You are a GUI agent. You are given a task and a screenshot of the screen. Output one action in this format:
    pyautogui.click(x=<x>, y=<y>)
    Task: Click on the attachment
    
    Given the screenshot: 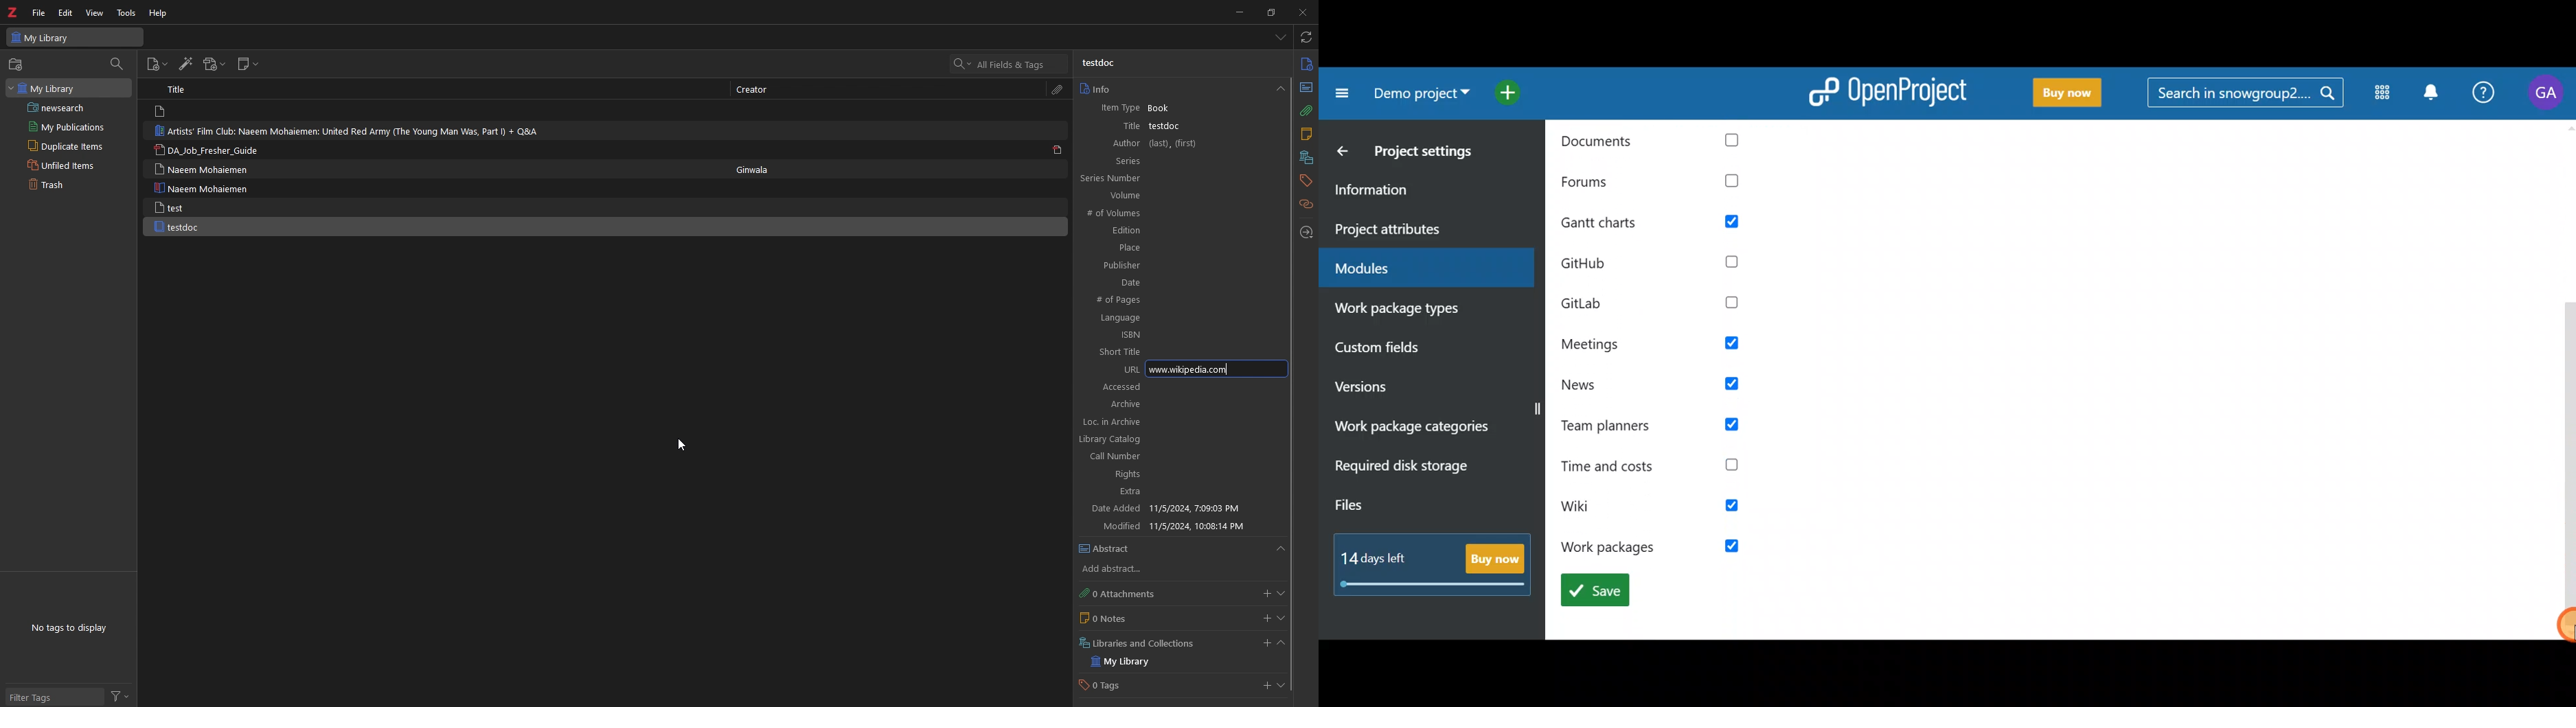 What is the action you would take?
    pyautogui.click(x=1306, y=111)
    